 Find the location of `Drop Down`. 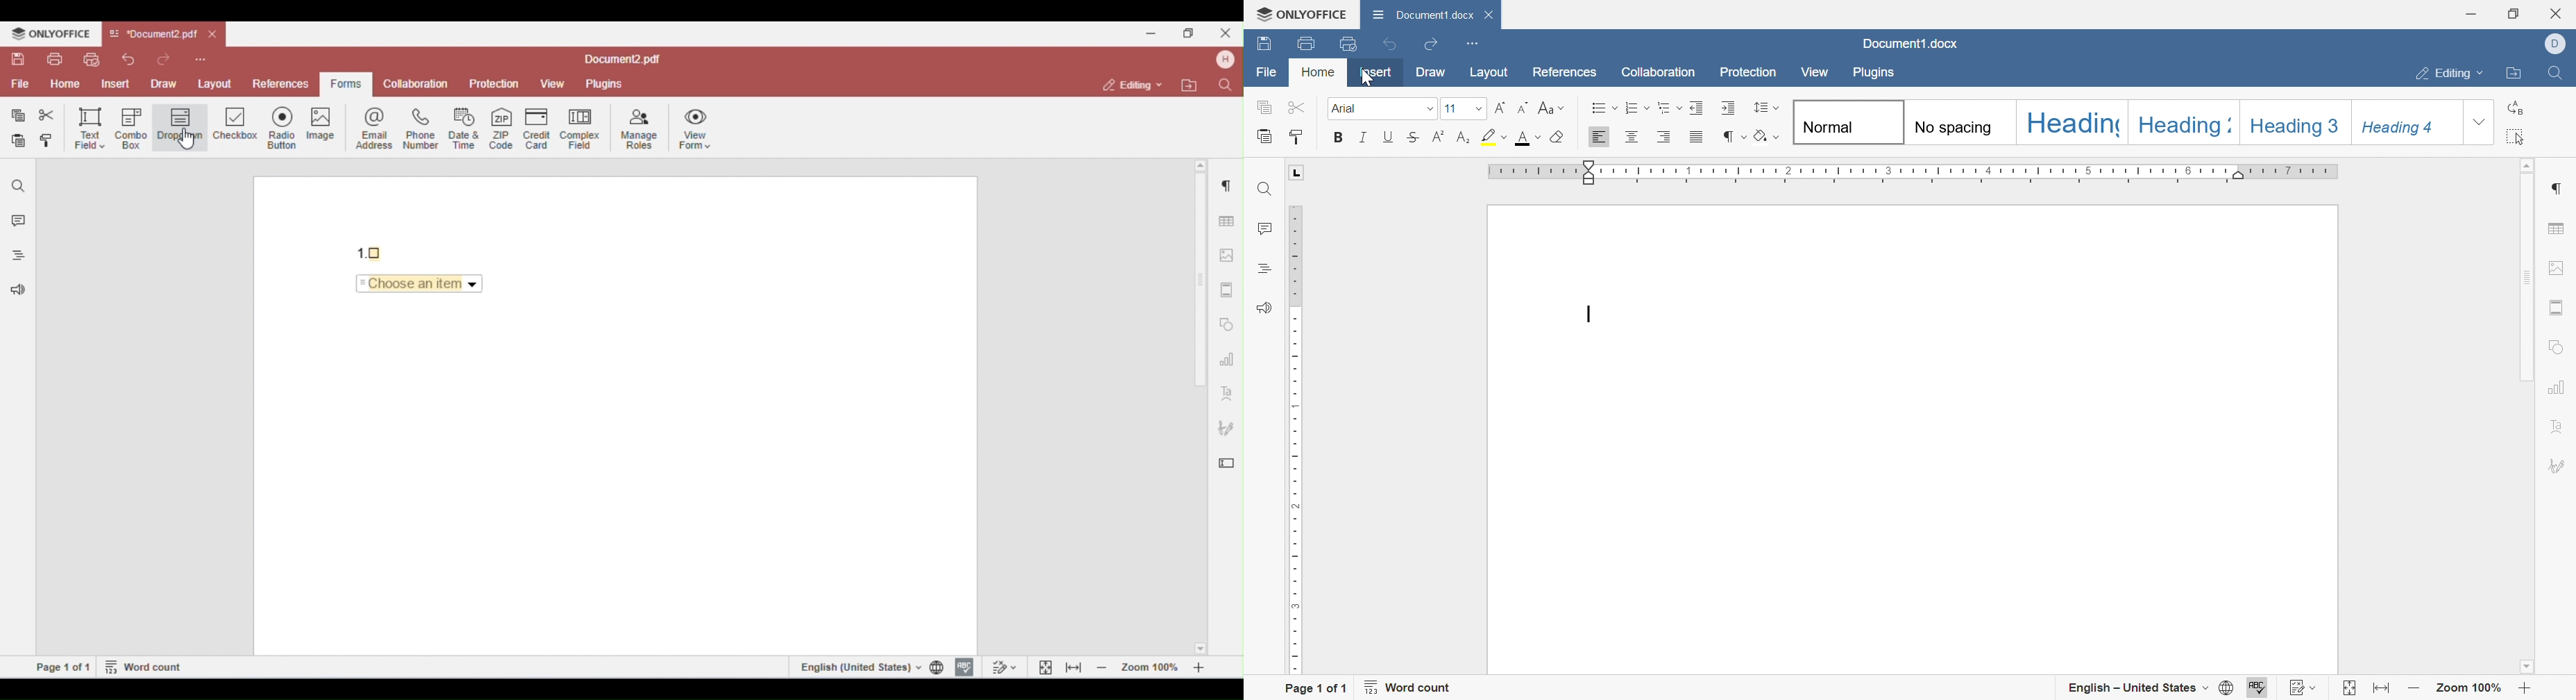

Drop Down is located at coordinates (2205, 688).